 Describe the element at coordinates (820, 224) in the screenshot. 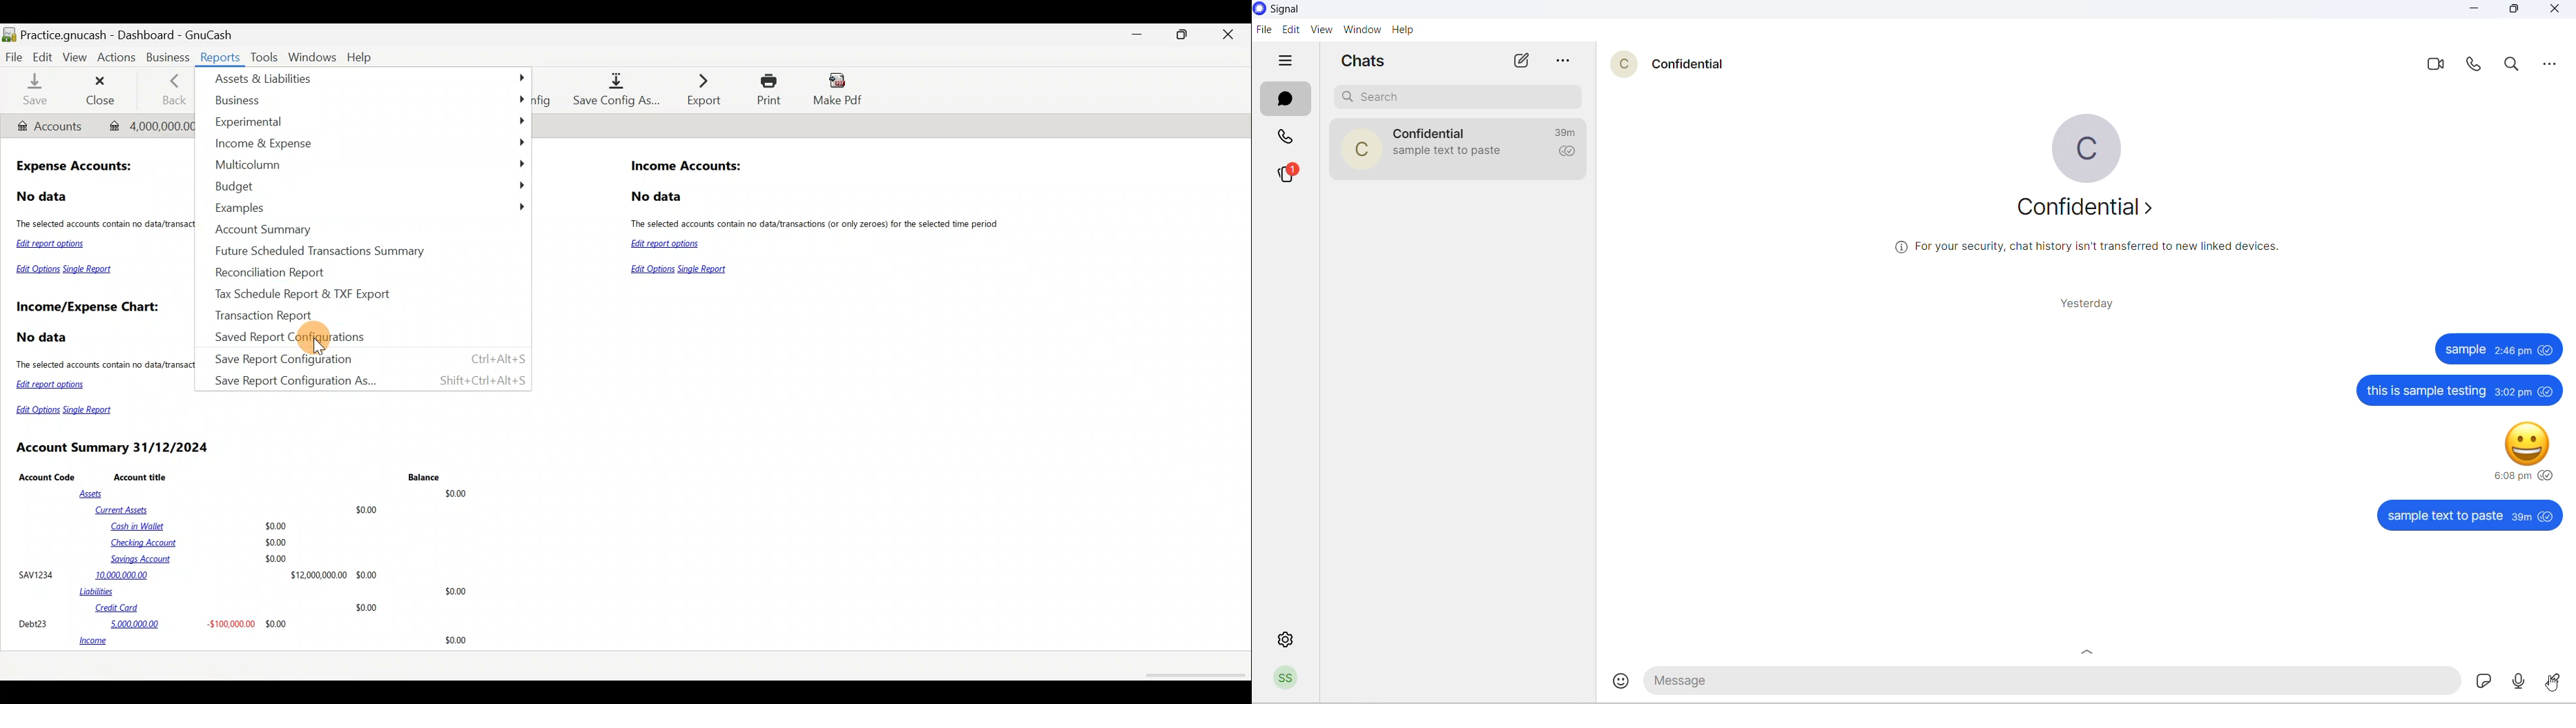

I see `The selected accounts contain no data/transactions (or only zeroes) for the selected time period` at that location.